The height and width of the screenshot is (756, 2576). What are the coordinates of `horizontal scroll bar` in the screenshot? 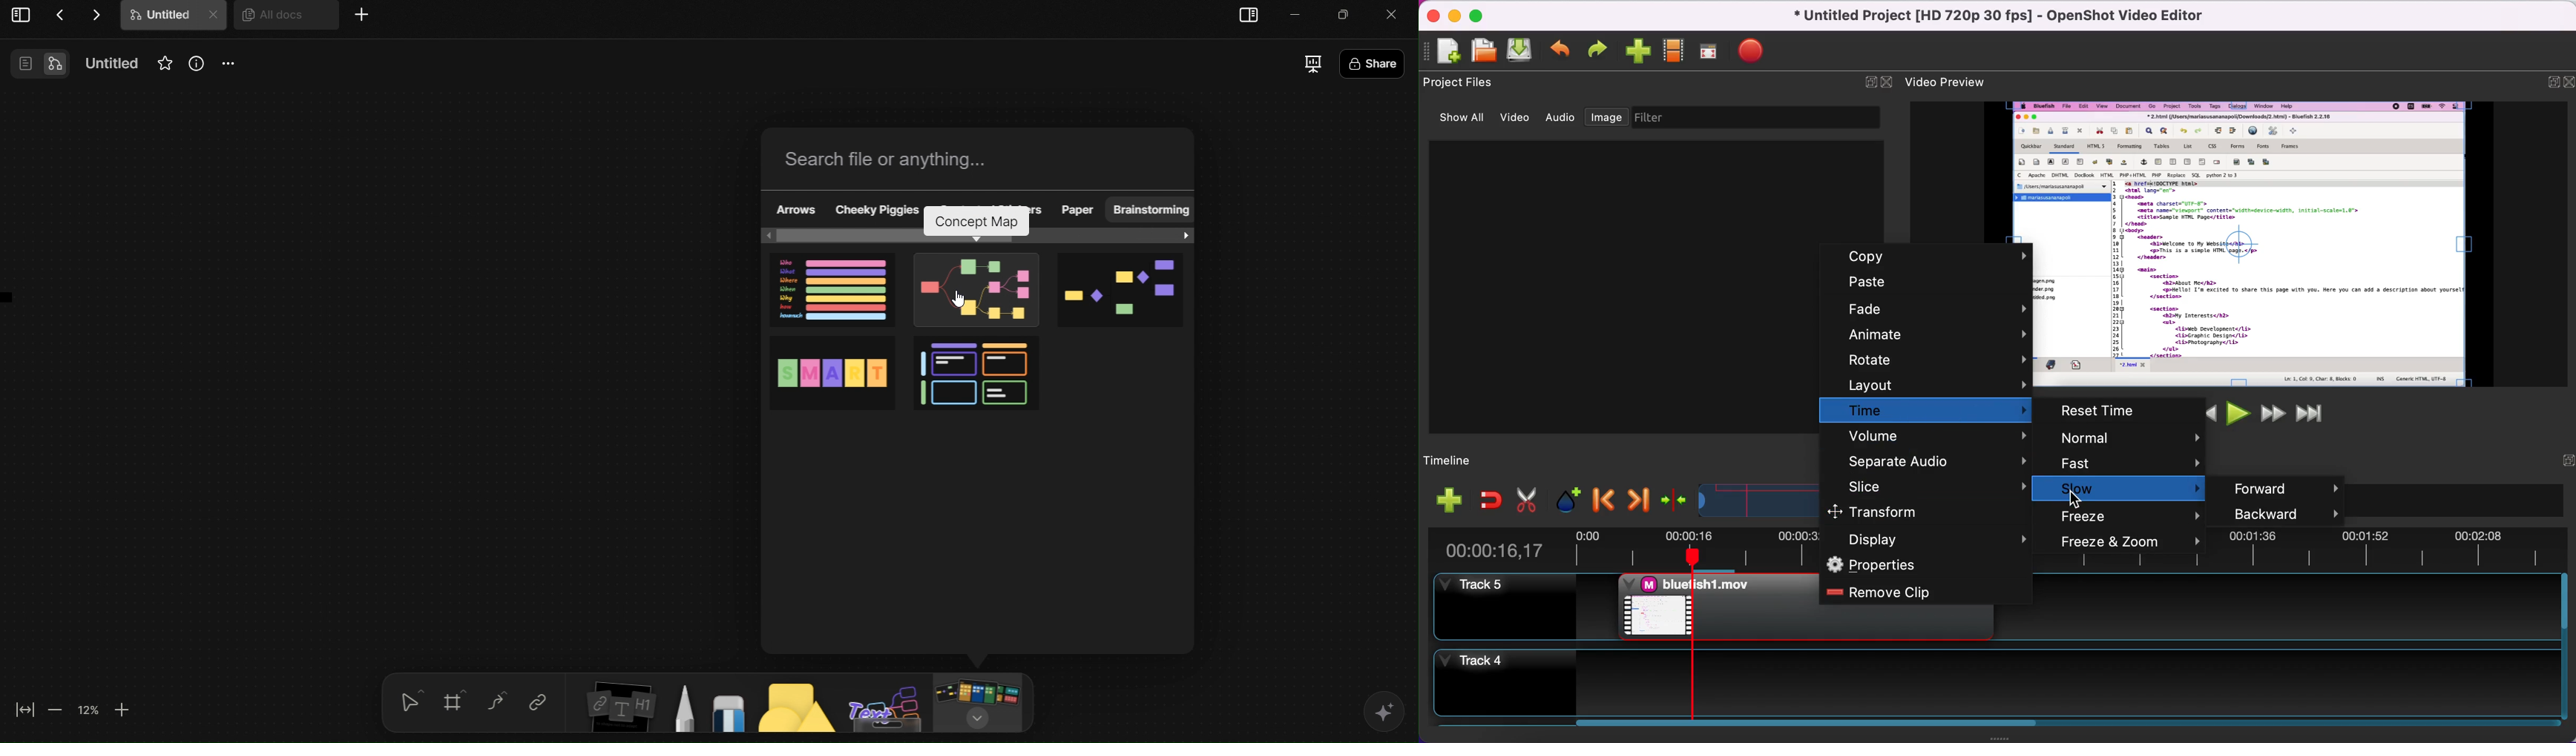 It's located at (983, 234).